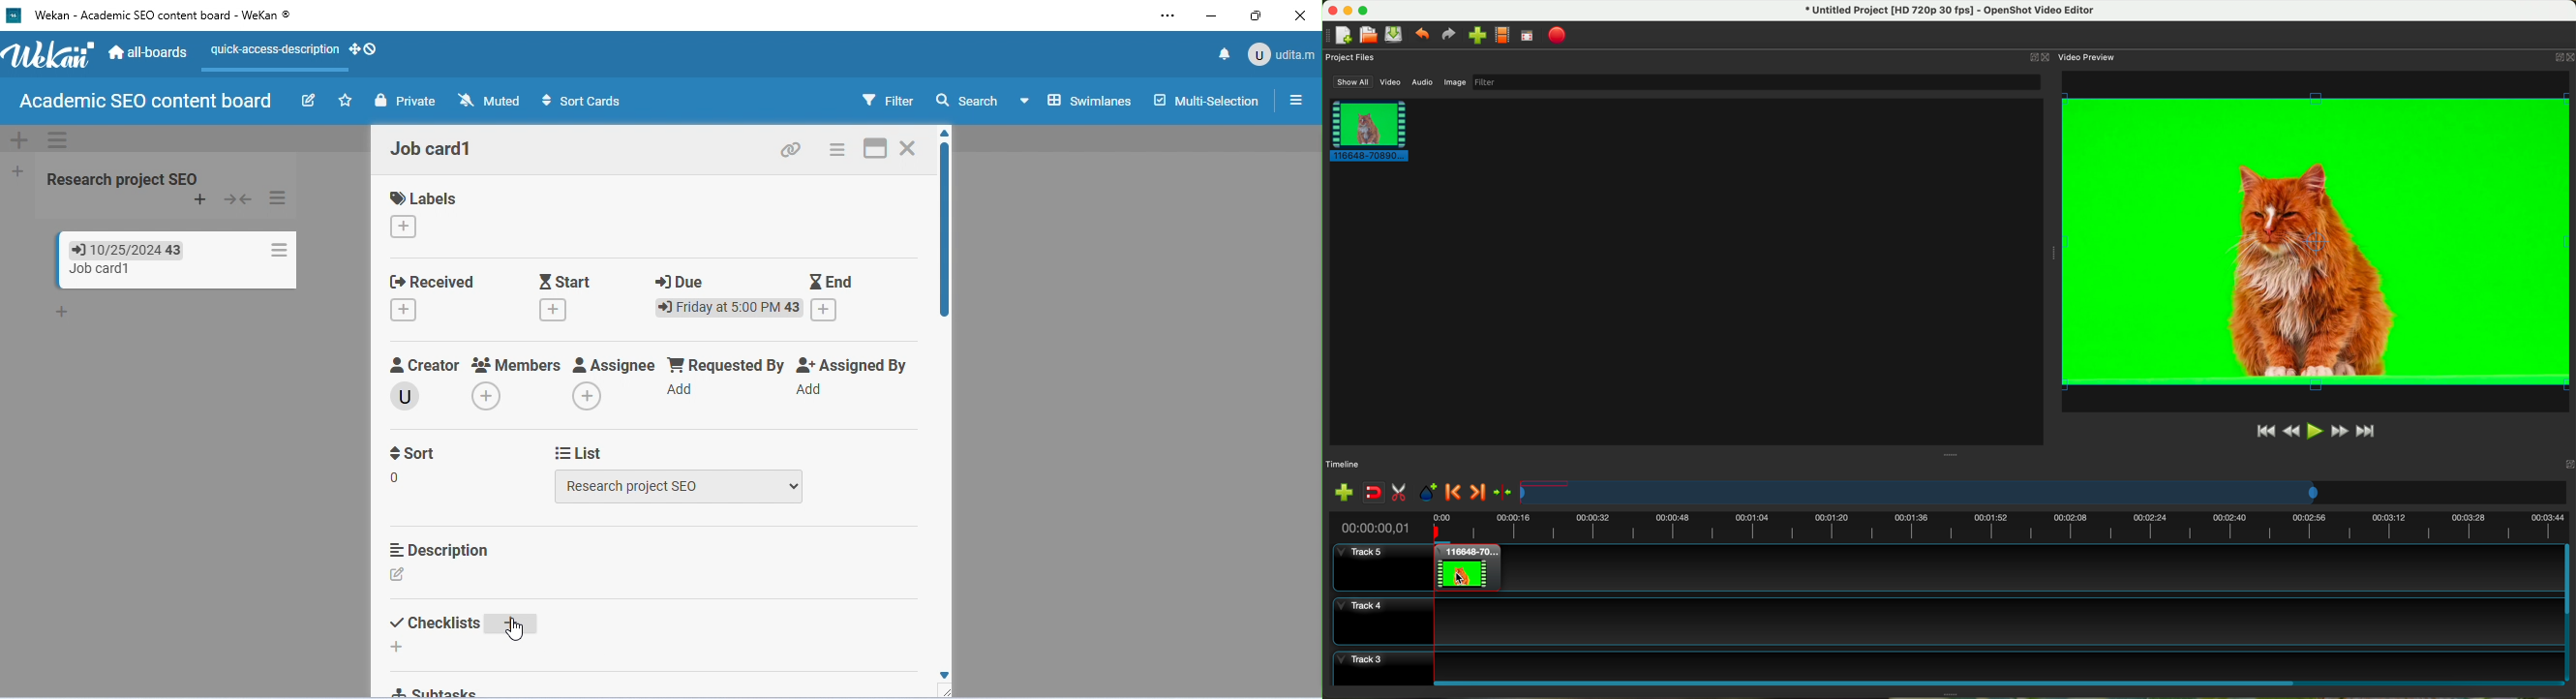  Describe the element at coordinates (2293, 431) in the screenshot. I see `rewind` at that location.